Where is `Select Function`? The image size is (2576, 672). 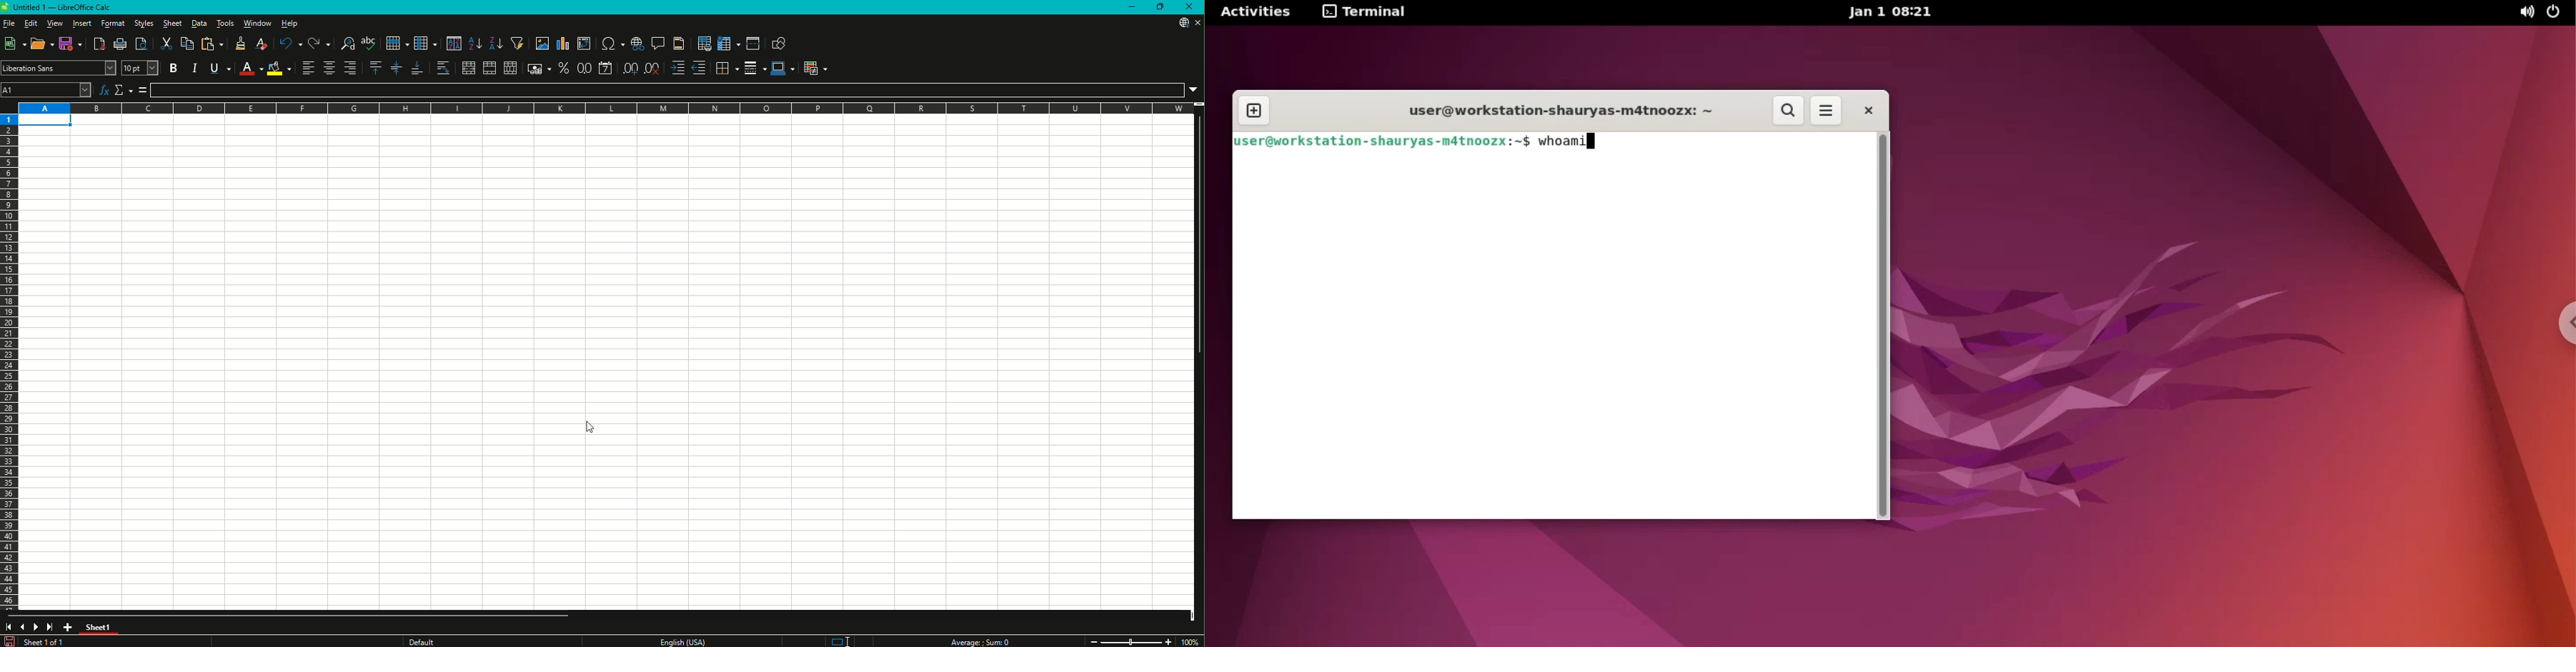
Select Function is located at coordinates (124, 90).